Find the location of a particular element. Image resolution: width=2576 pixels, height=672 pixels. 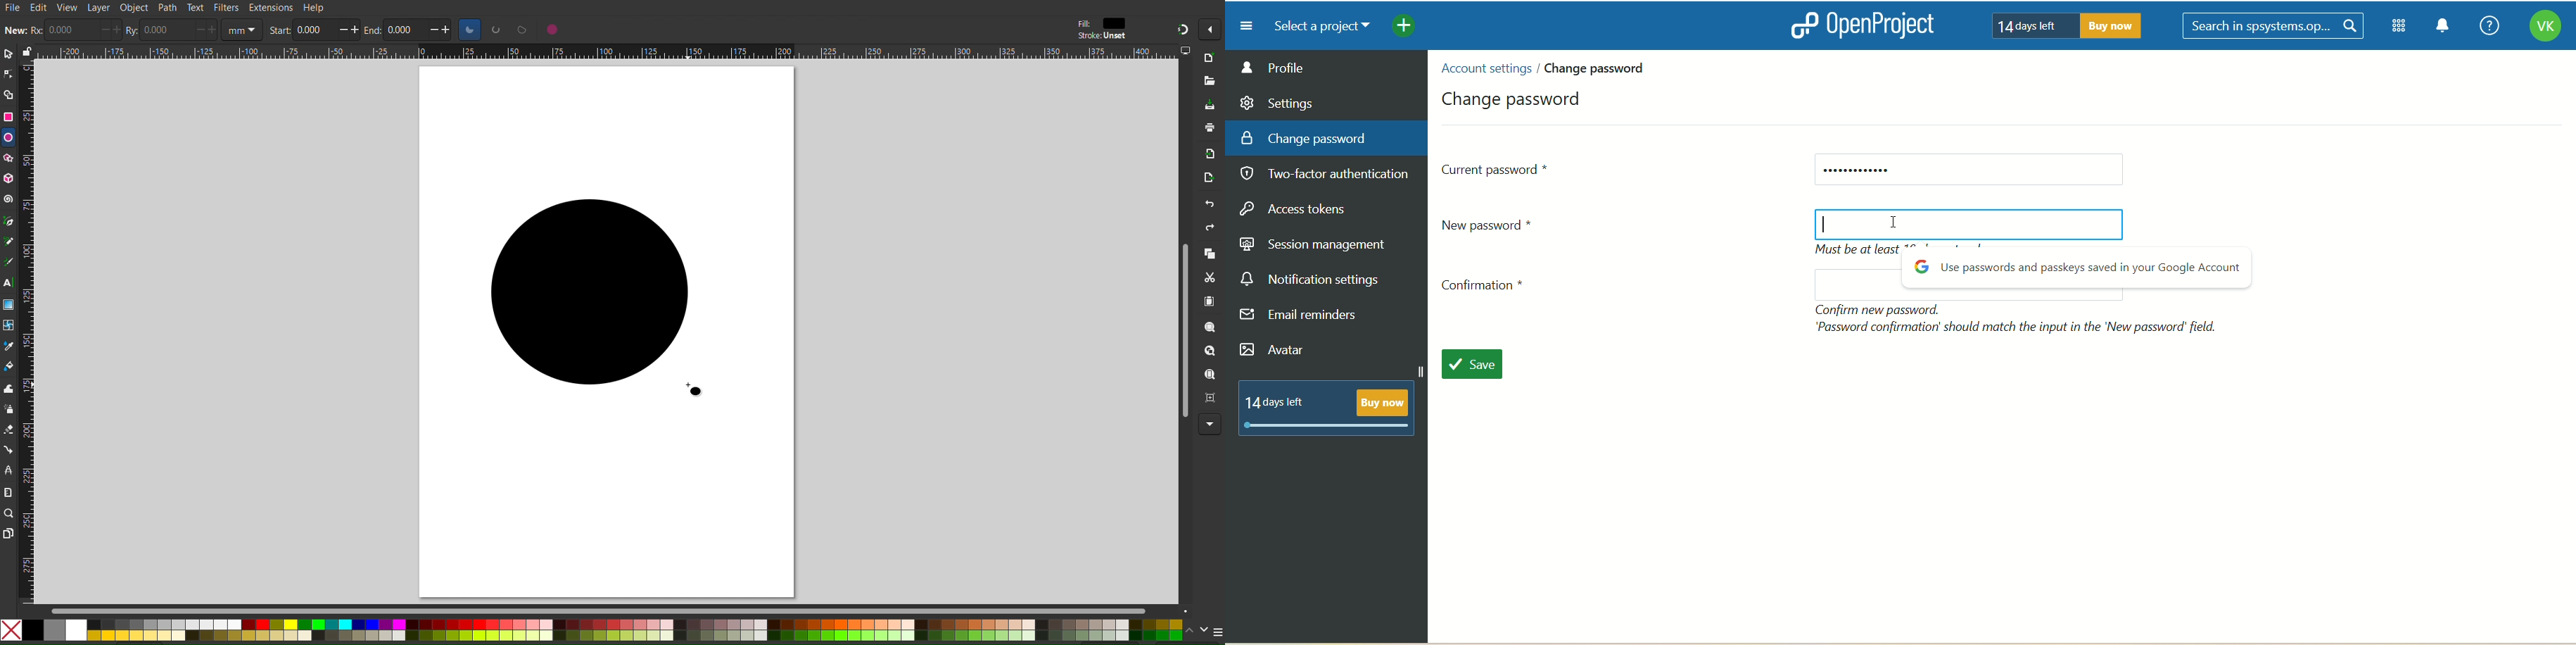

Tweak Tool is located at coordinates (8, 390).